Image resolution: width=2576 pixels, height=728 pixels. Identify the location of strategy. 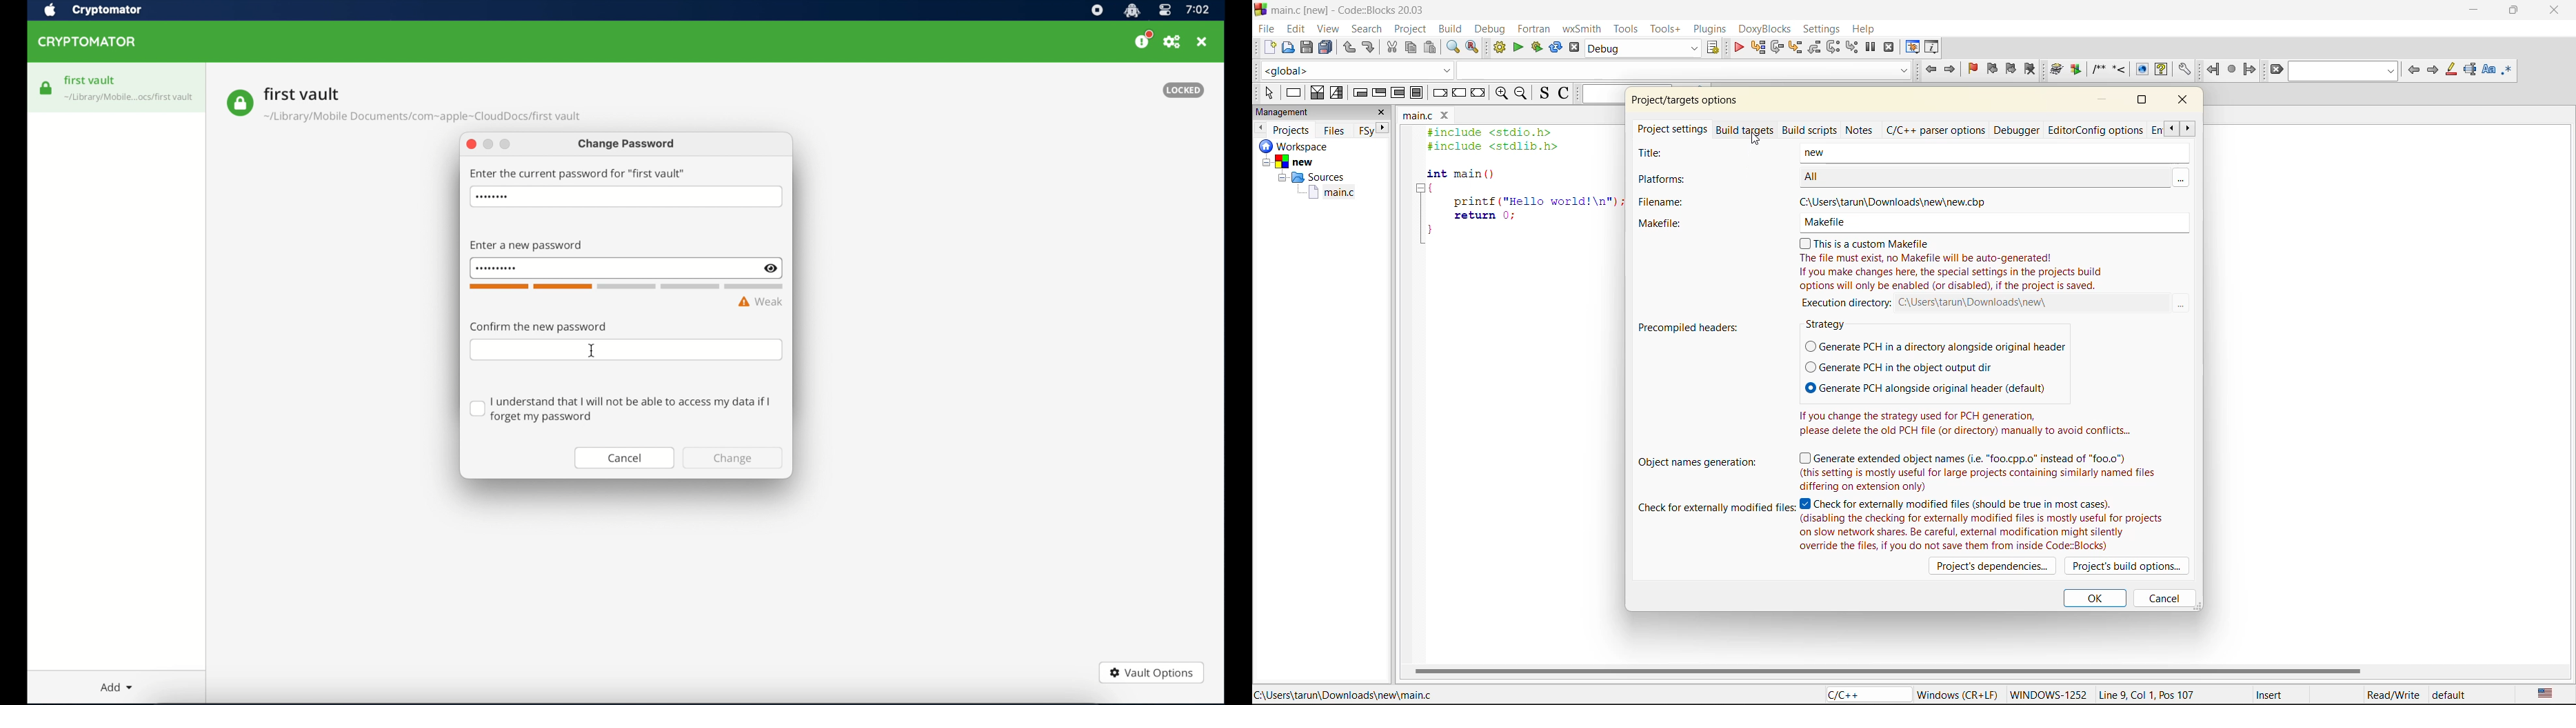
(1938, 325).